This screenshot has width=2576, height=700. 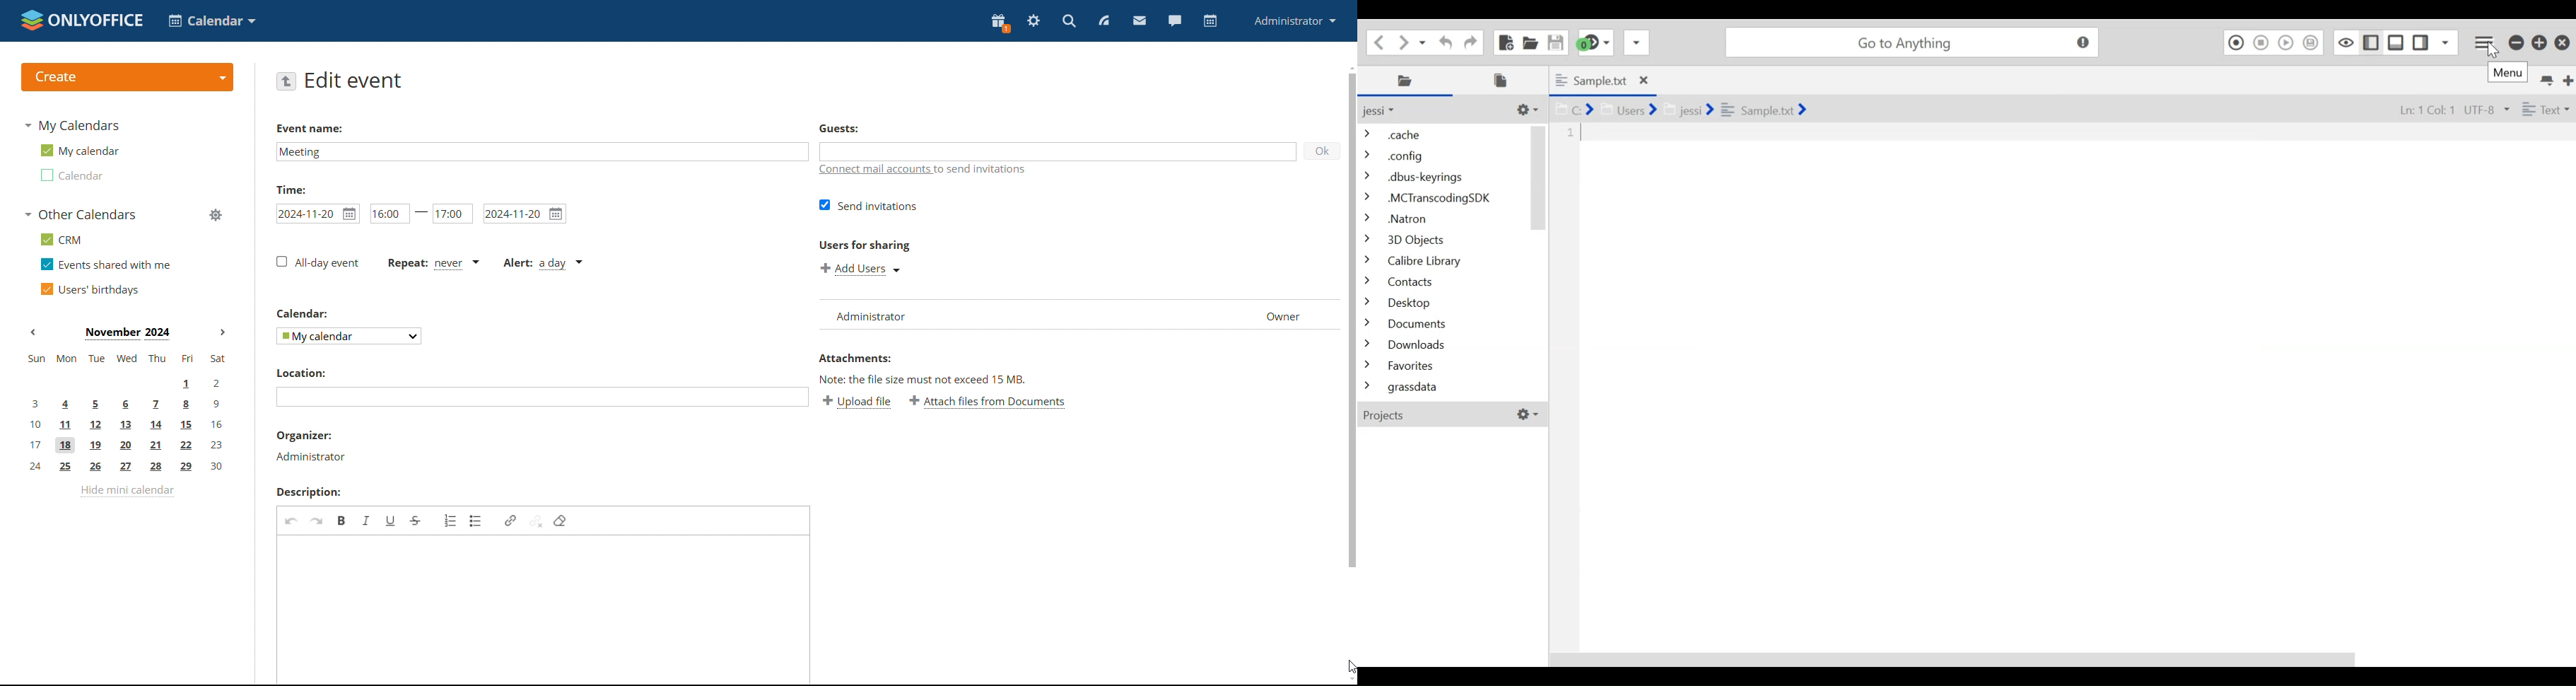 I want to click on calendar, so click(x=1210, y=21).